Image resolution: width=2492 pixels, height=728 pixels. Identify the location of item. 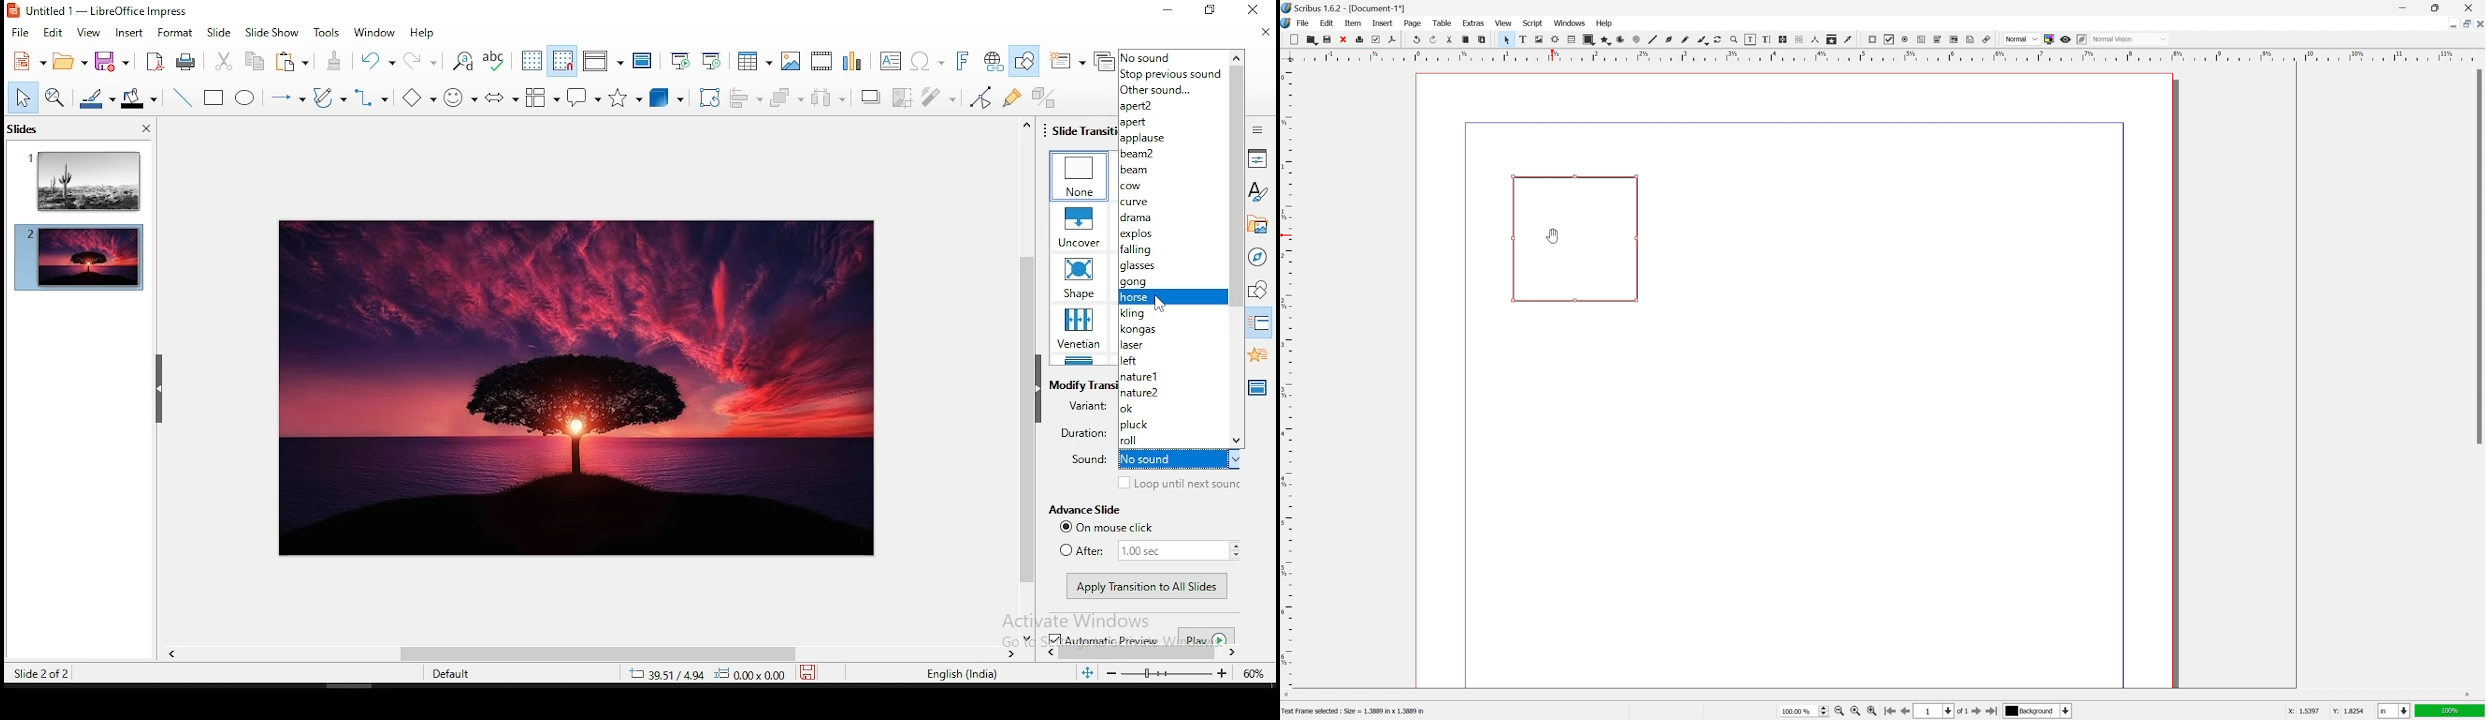
(1354, 23).